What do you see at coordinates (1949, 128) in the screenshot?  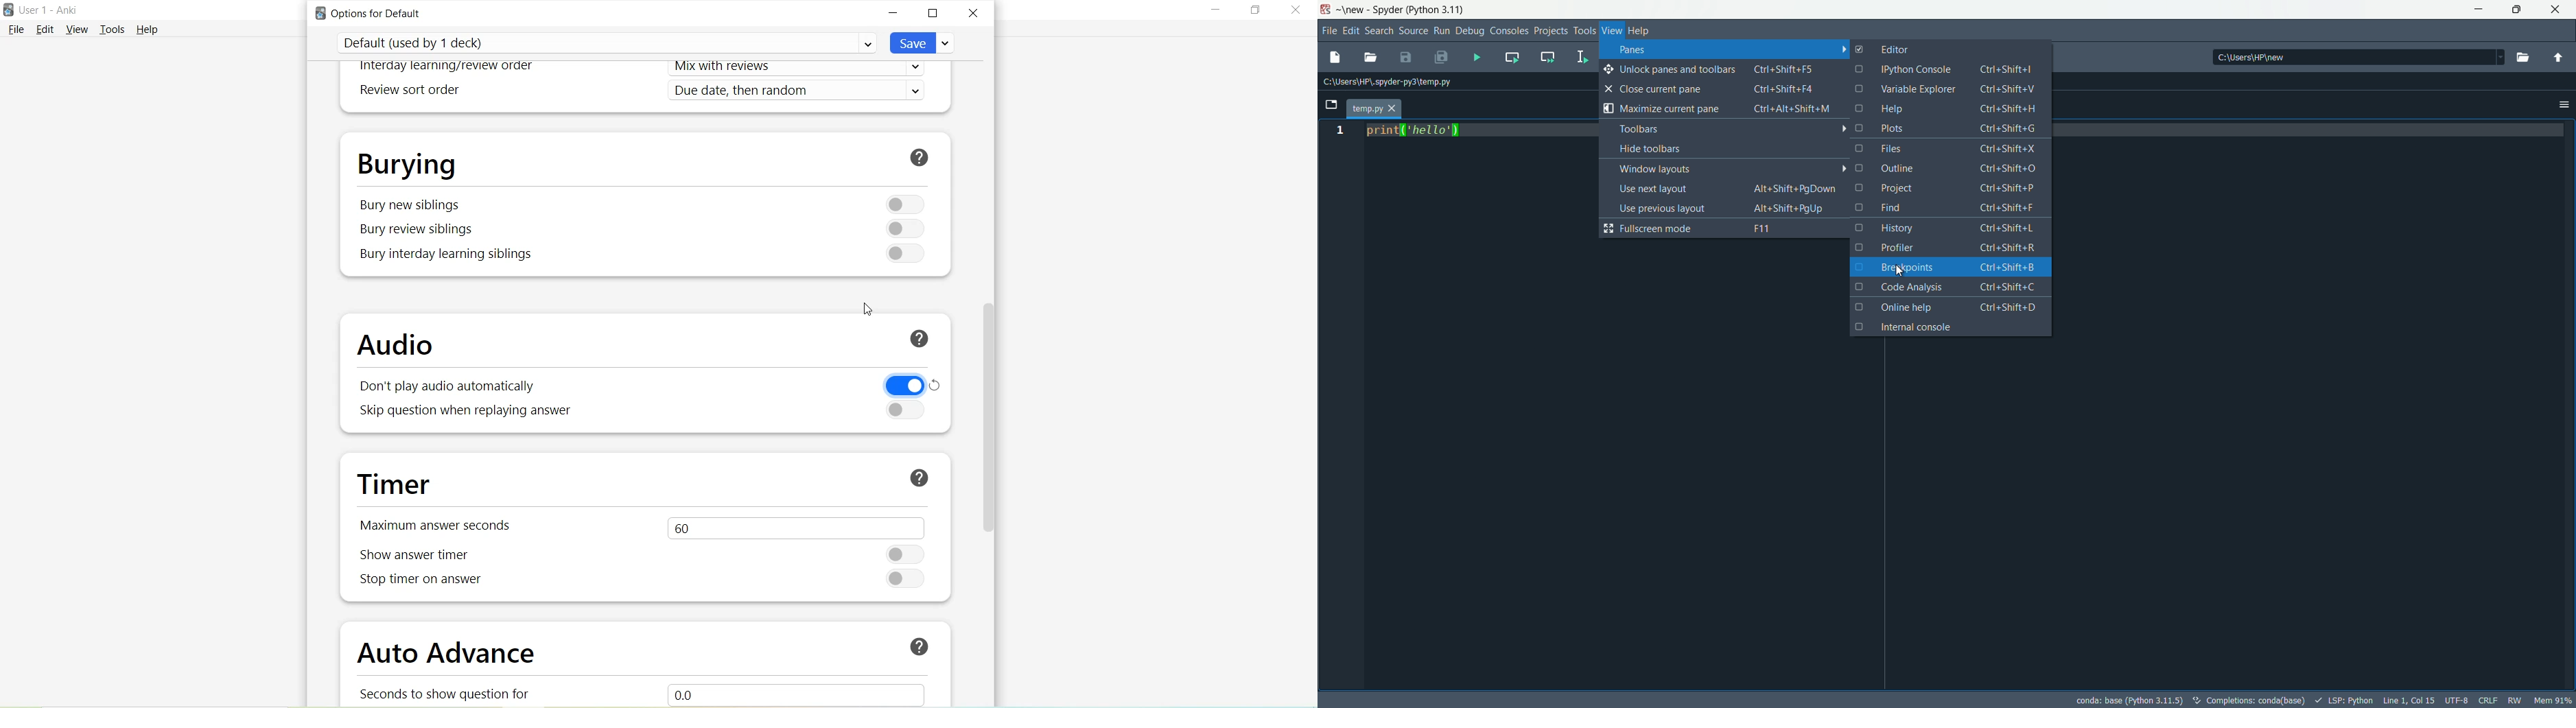 I see `plots` at bounding box center [1949, 128].